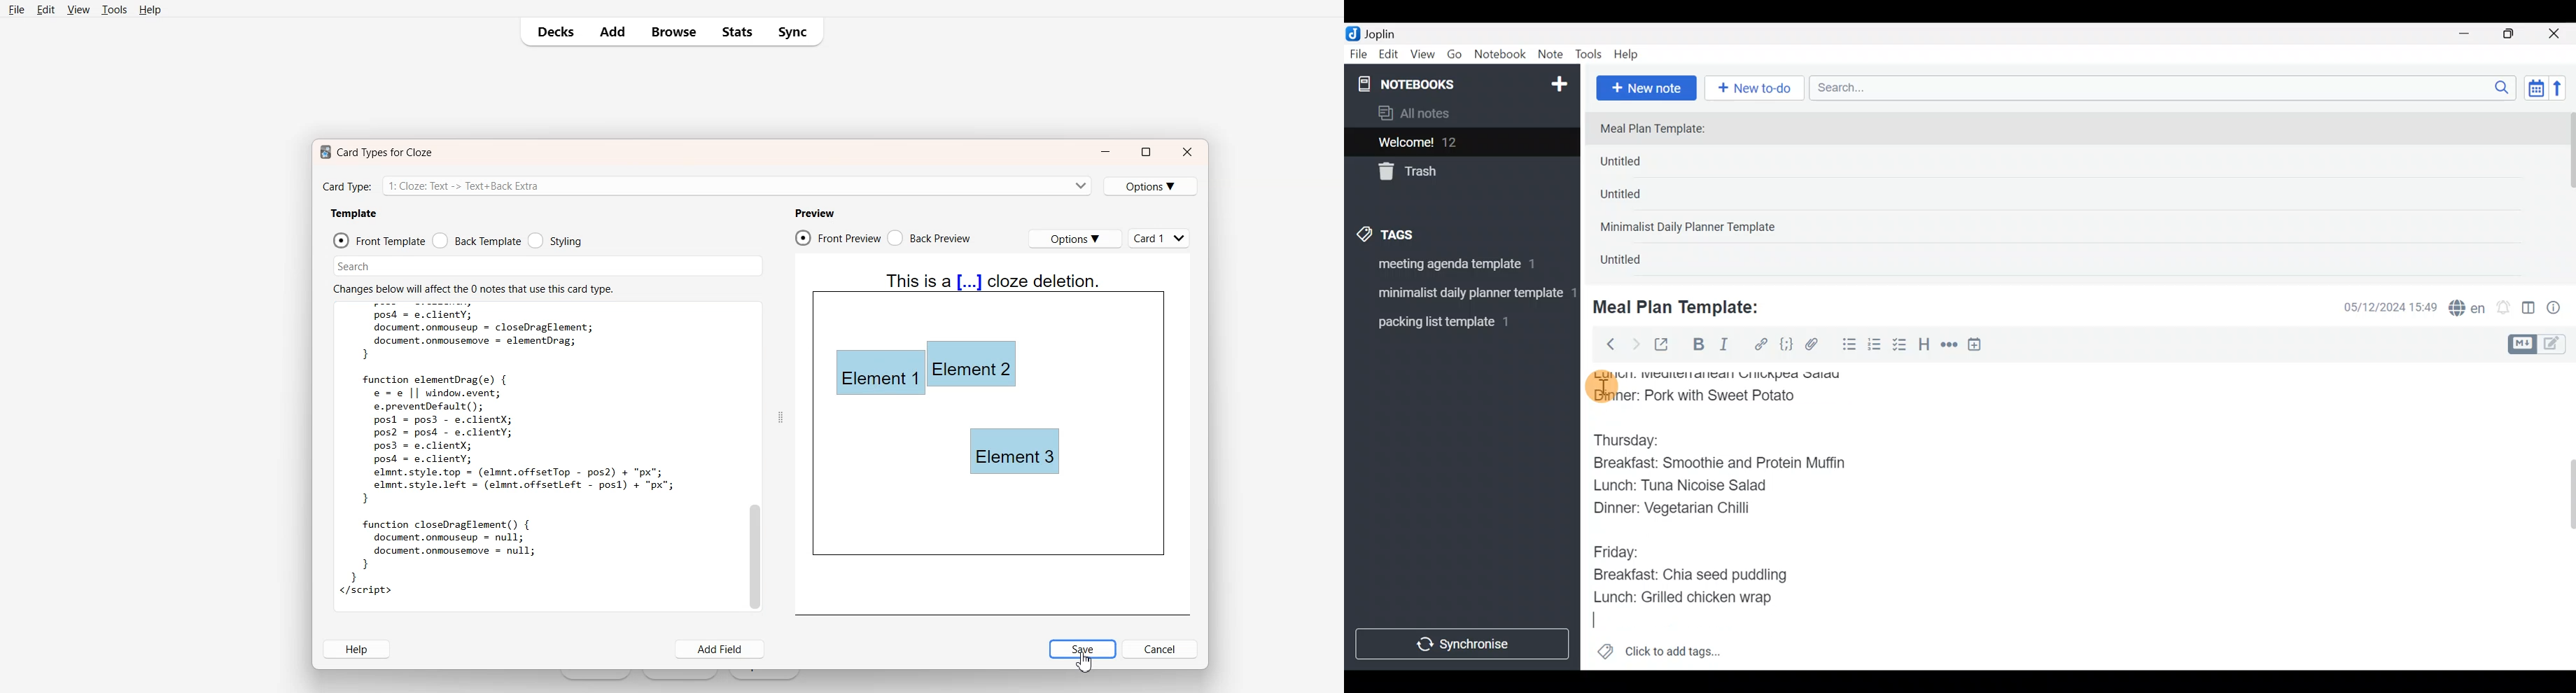 The image size is (2576, 700). I want to click on Close, so click(1188, 152).